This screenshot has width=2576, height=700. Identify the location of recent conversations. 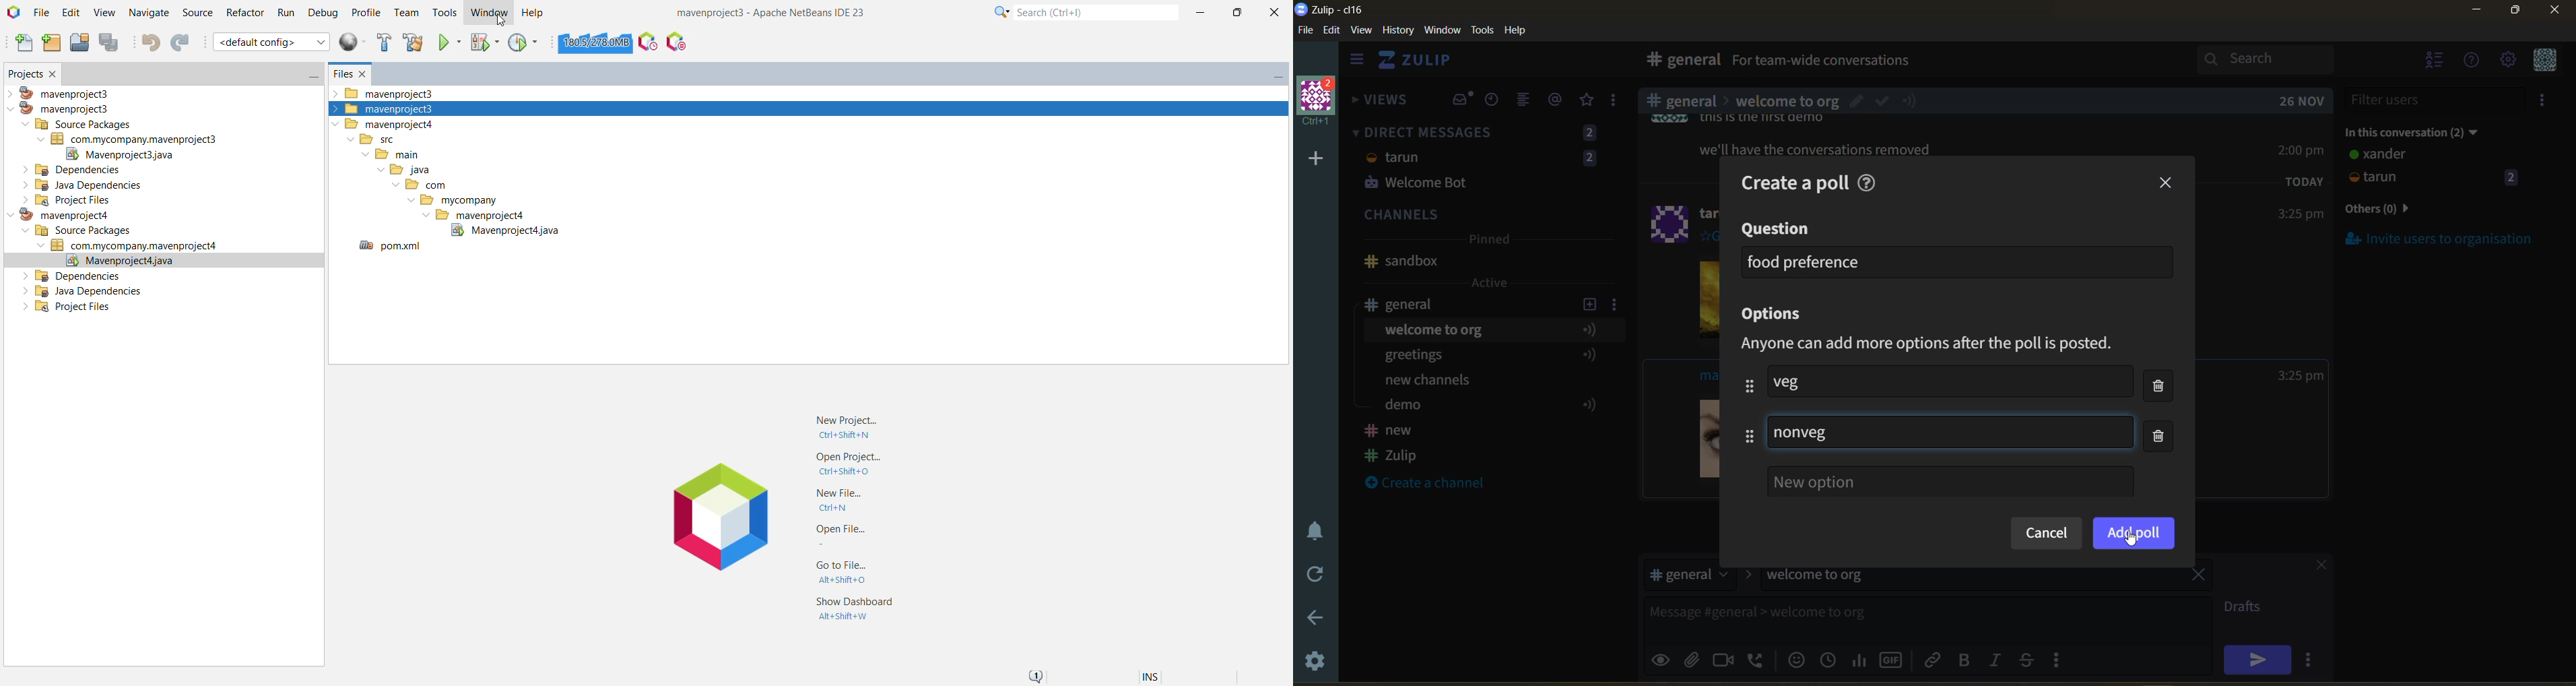
(1496, 101).